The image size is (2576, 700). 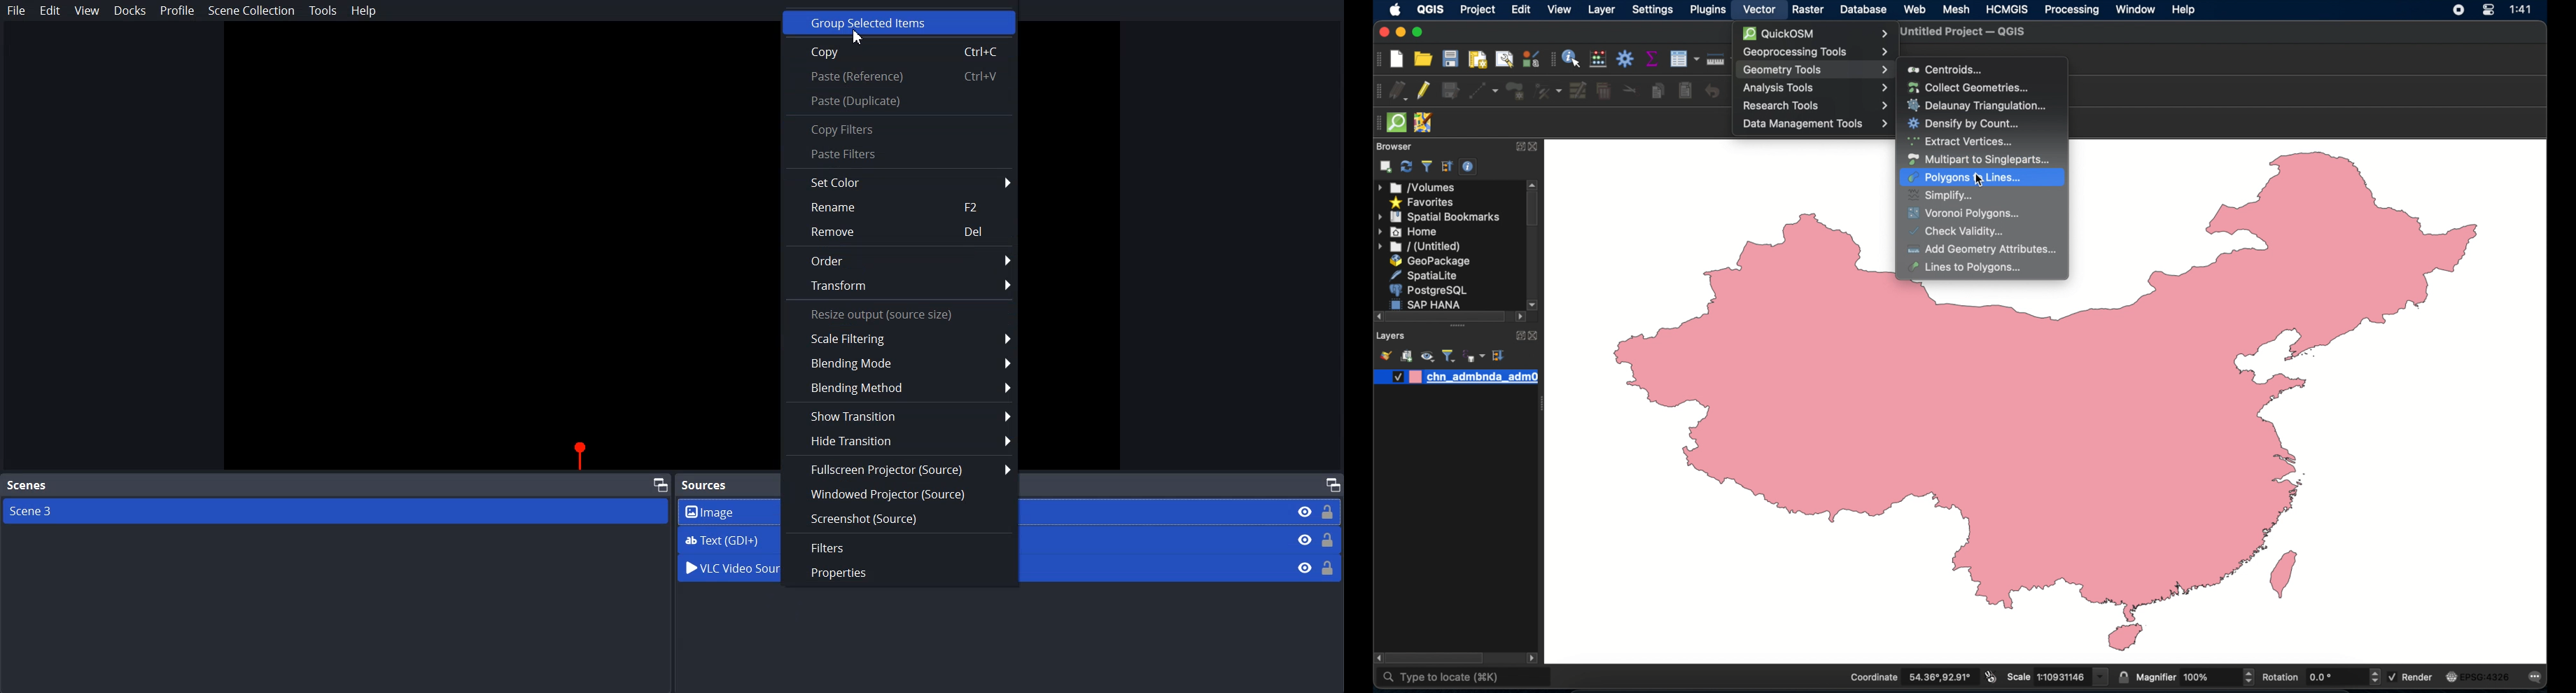 What do you see at coordinates (1383, 33) in the screenshot?
I see `close` at bounding box center [1383, 33].